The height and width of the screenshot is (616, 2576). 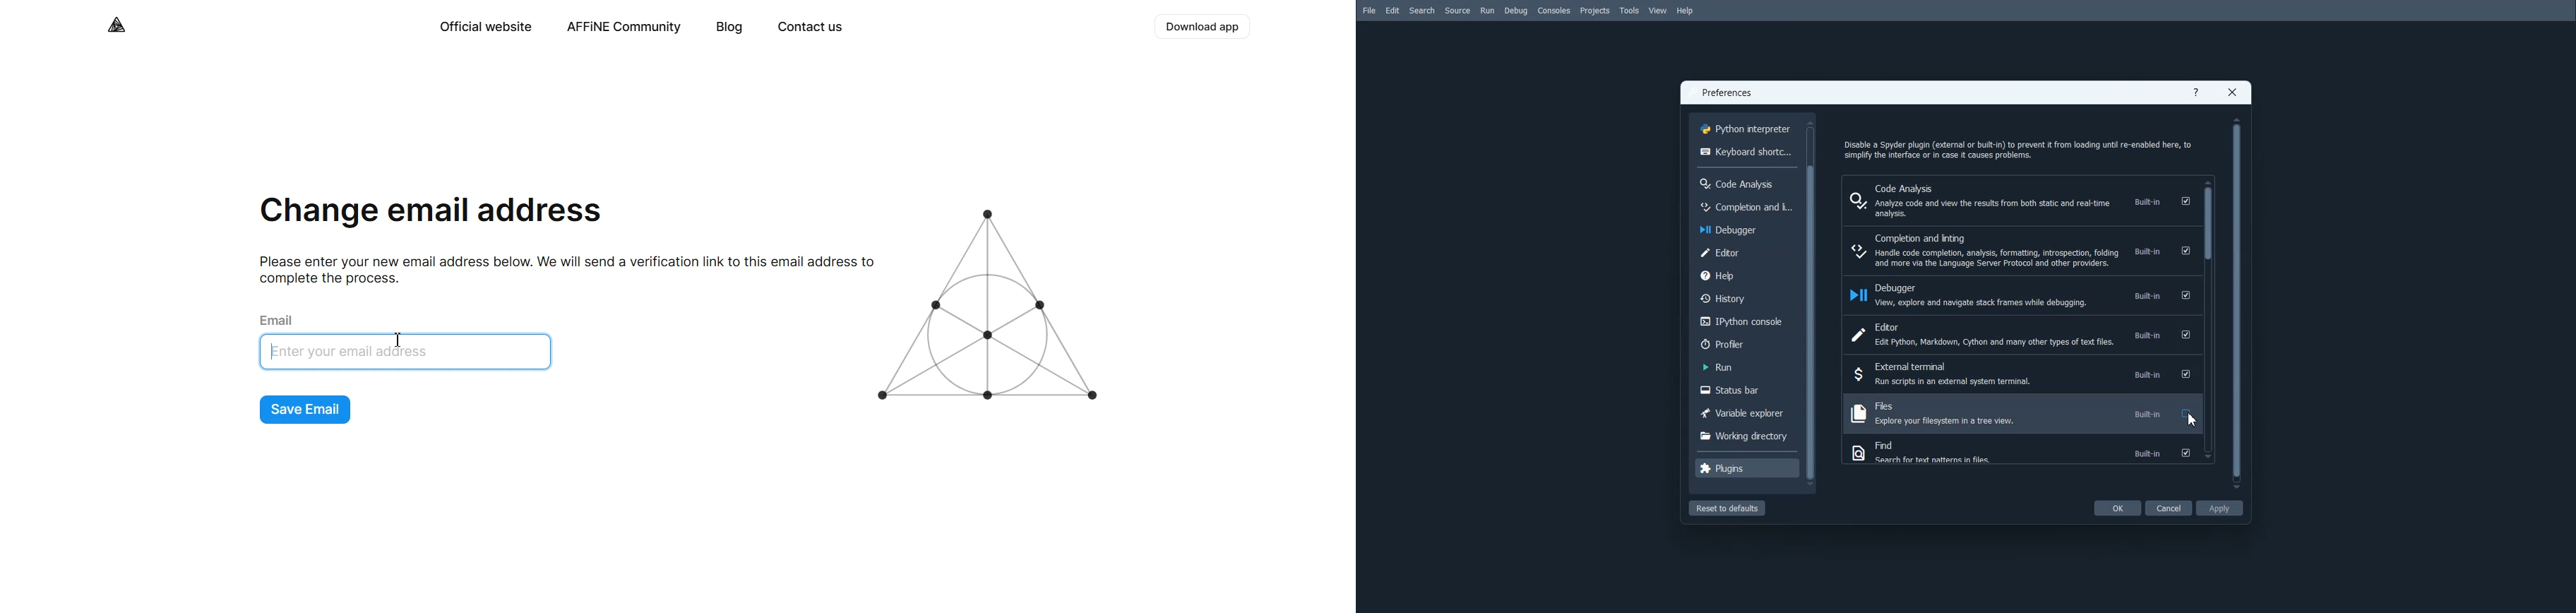 What do you see at coordinates (1745, 228) in the screenshot?
I see `Debugger` at bounding box center [1745, 228].